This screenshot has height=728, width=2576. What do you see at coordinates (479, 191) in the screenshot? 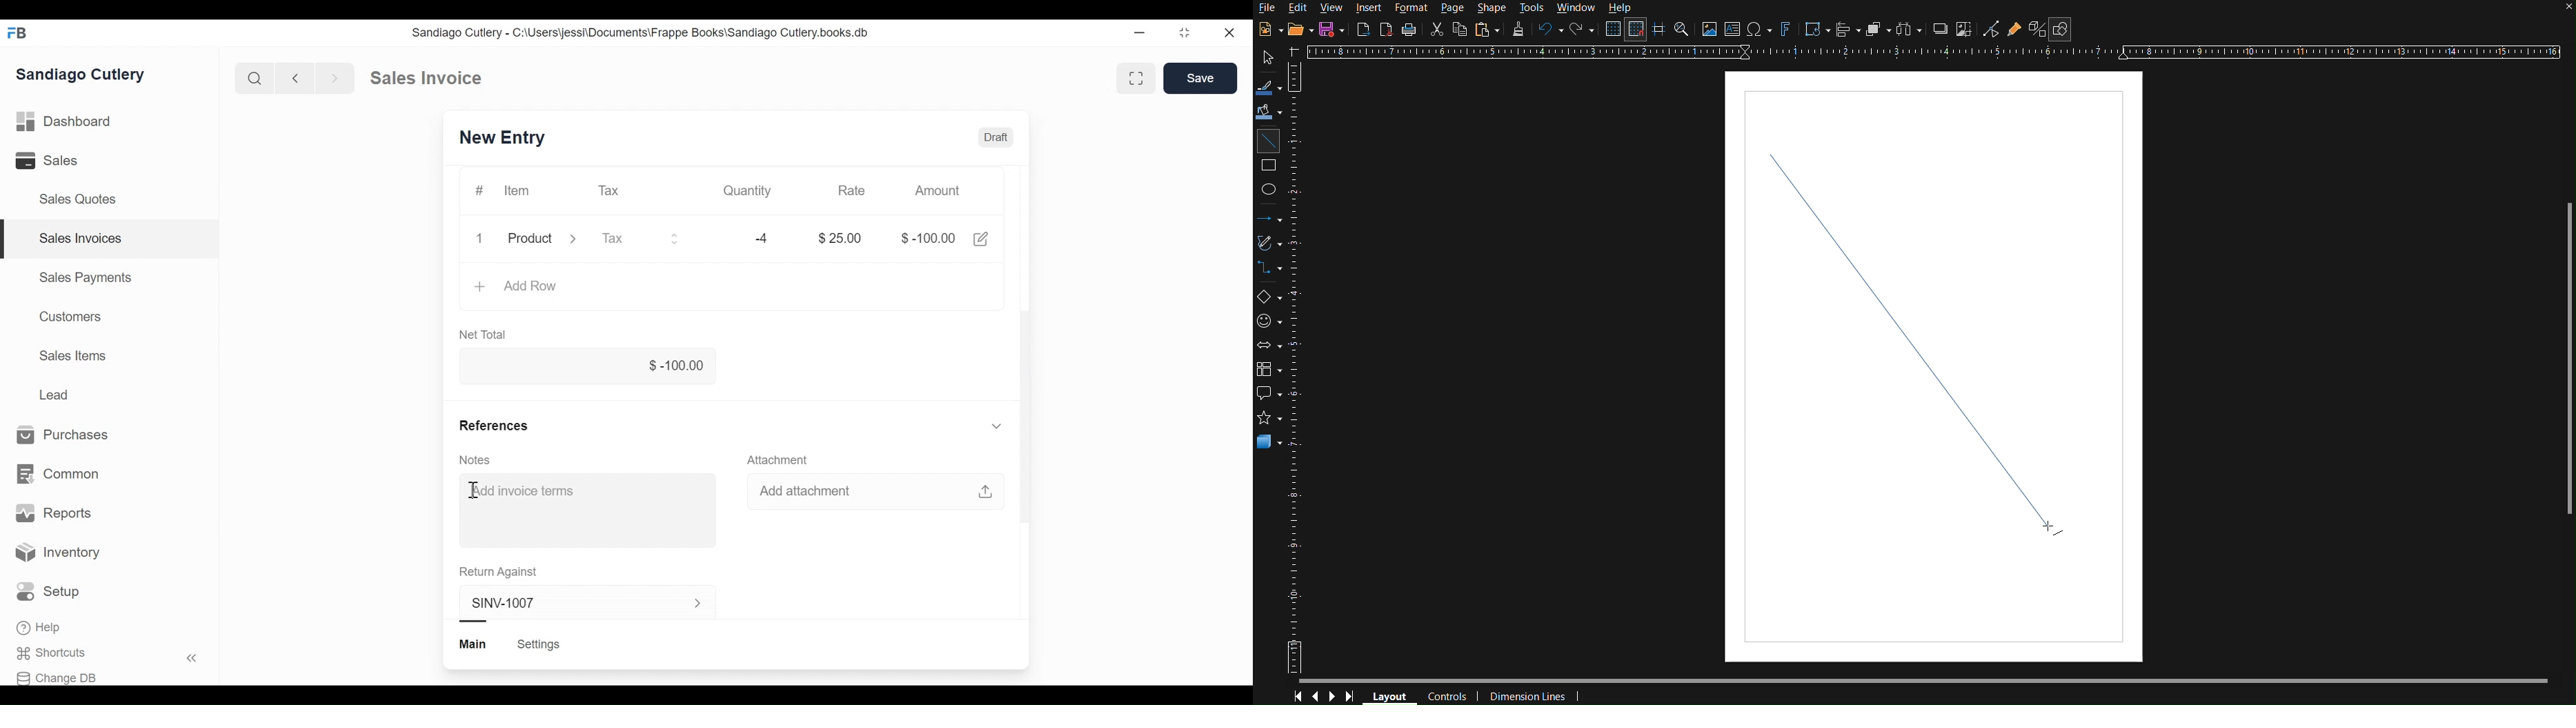
I see `#` at bounding box center [479, 191].